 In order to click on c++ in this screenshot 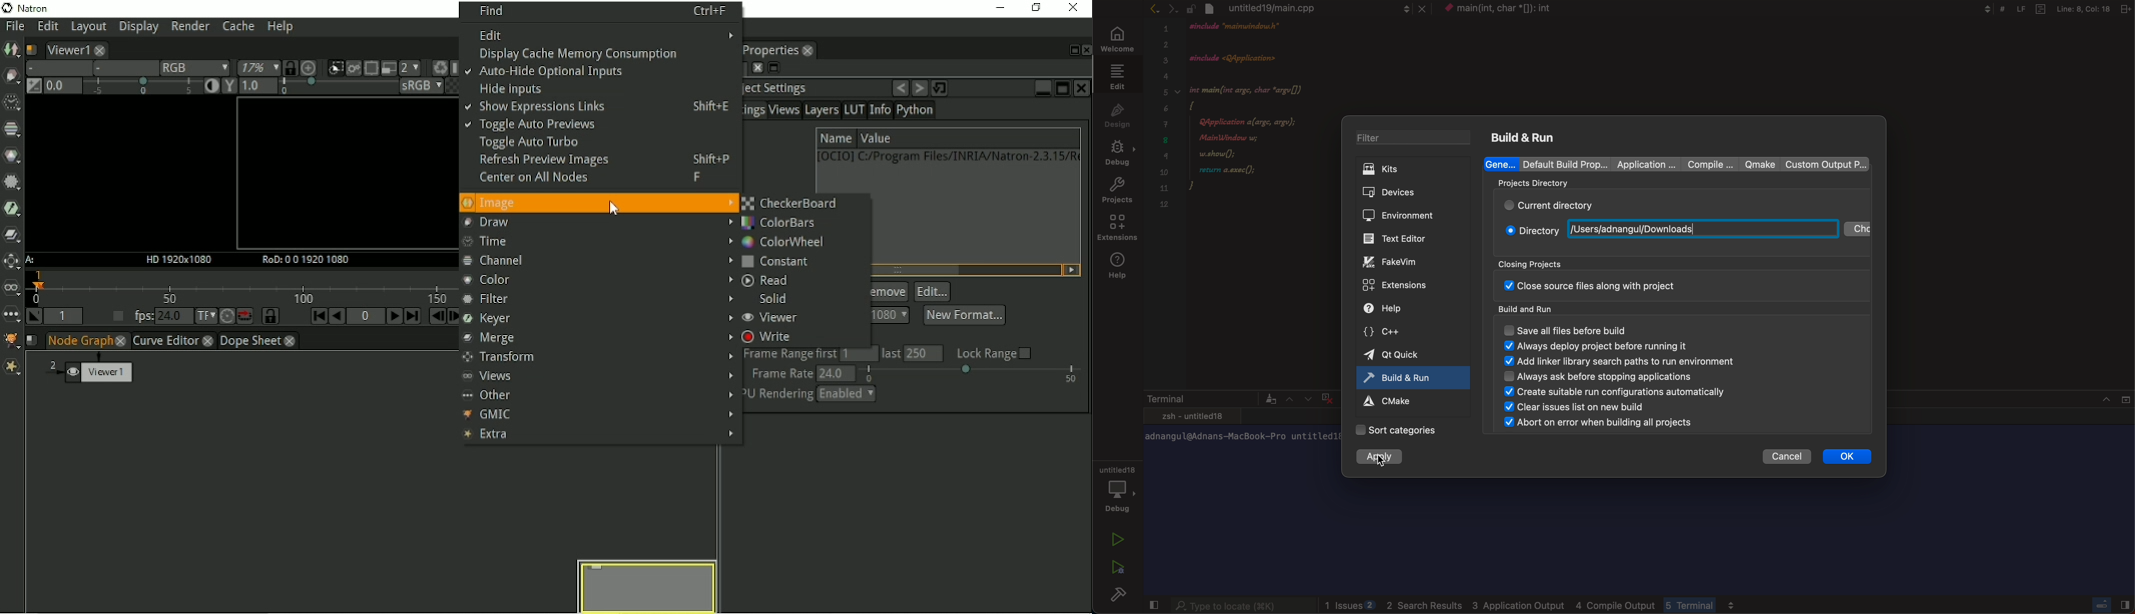, I will do `click(1399, 332)`.